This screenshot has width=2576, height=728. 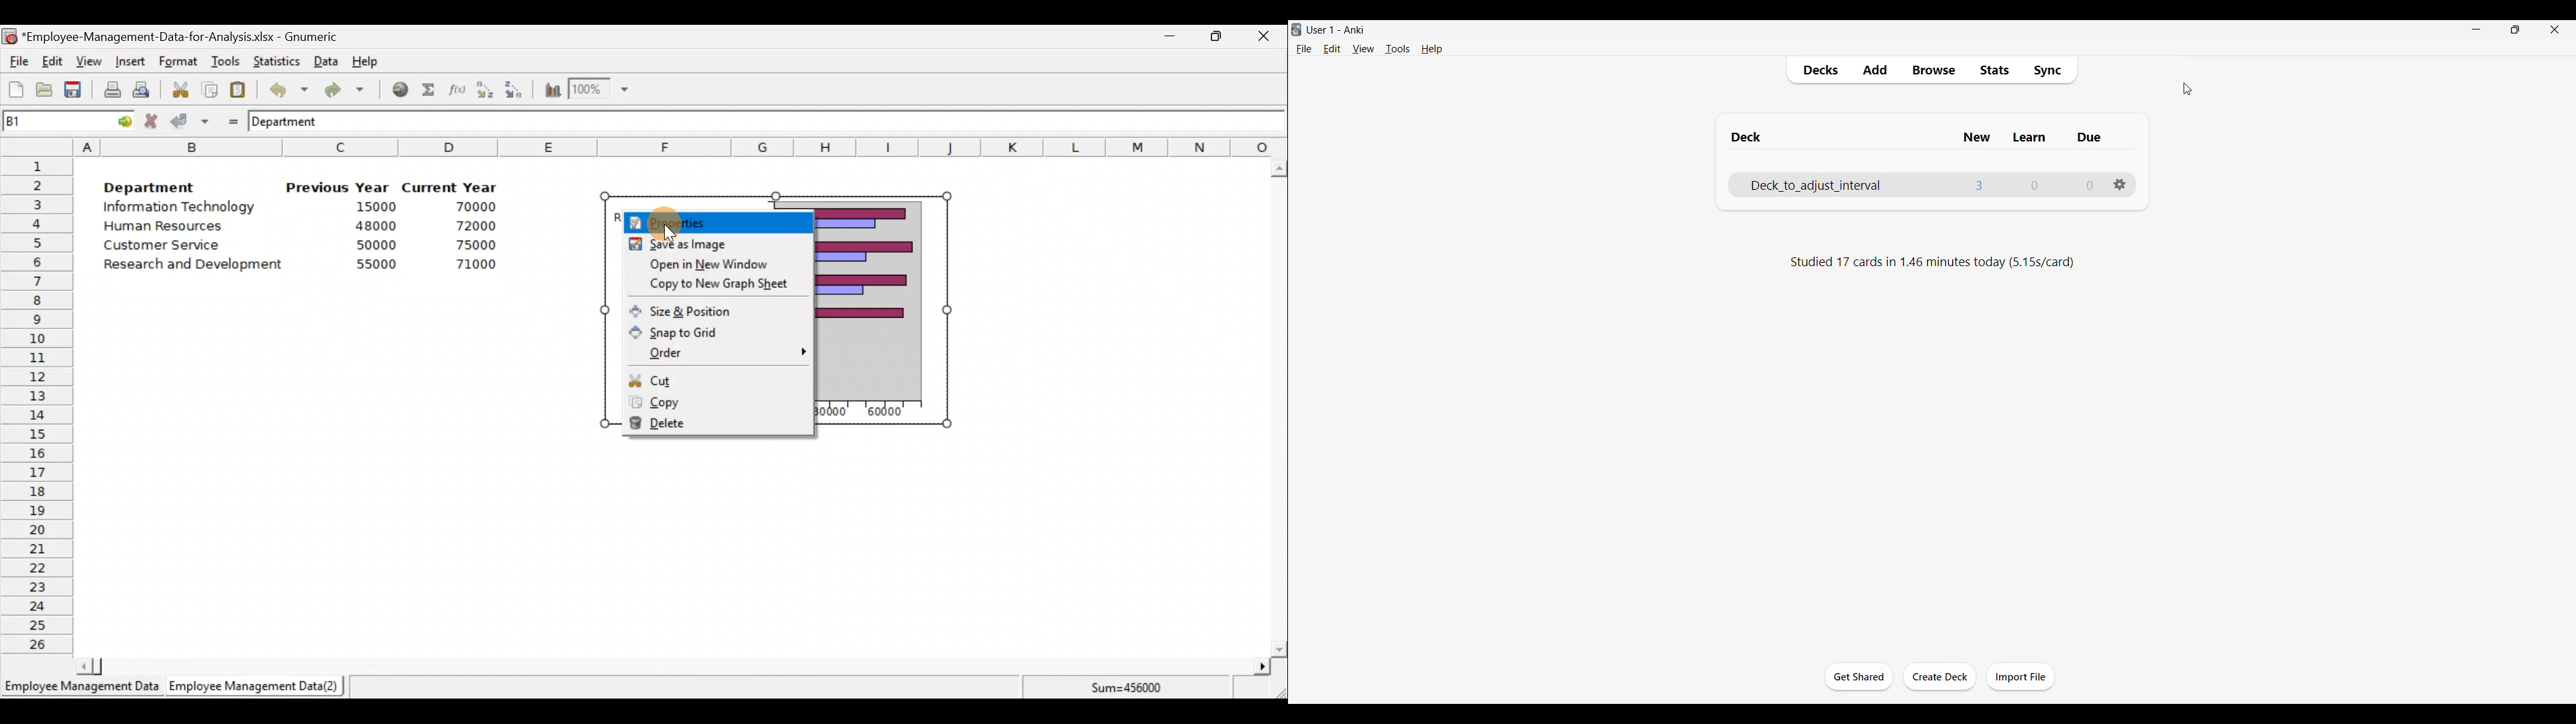 What do you see at coordinates (17, 62) in the screenshot?
I see `File` at bounding box center [17, 62].